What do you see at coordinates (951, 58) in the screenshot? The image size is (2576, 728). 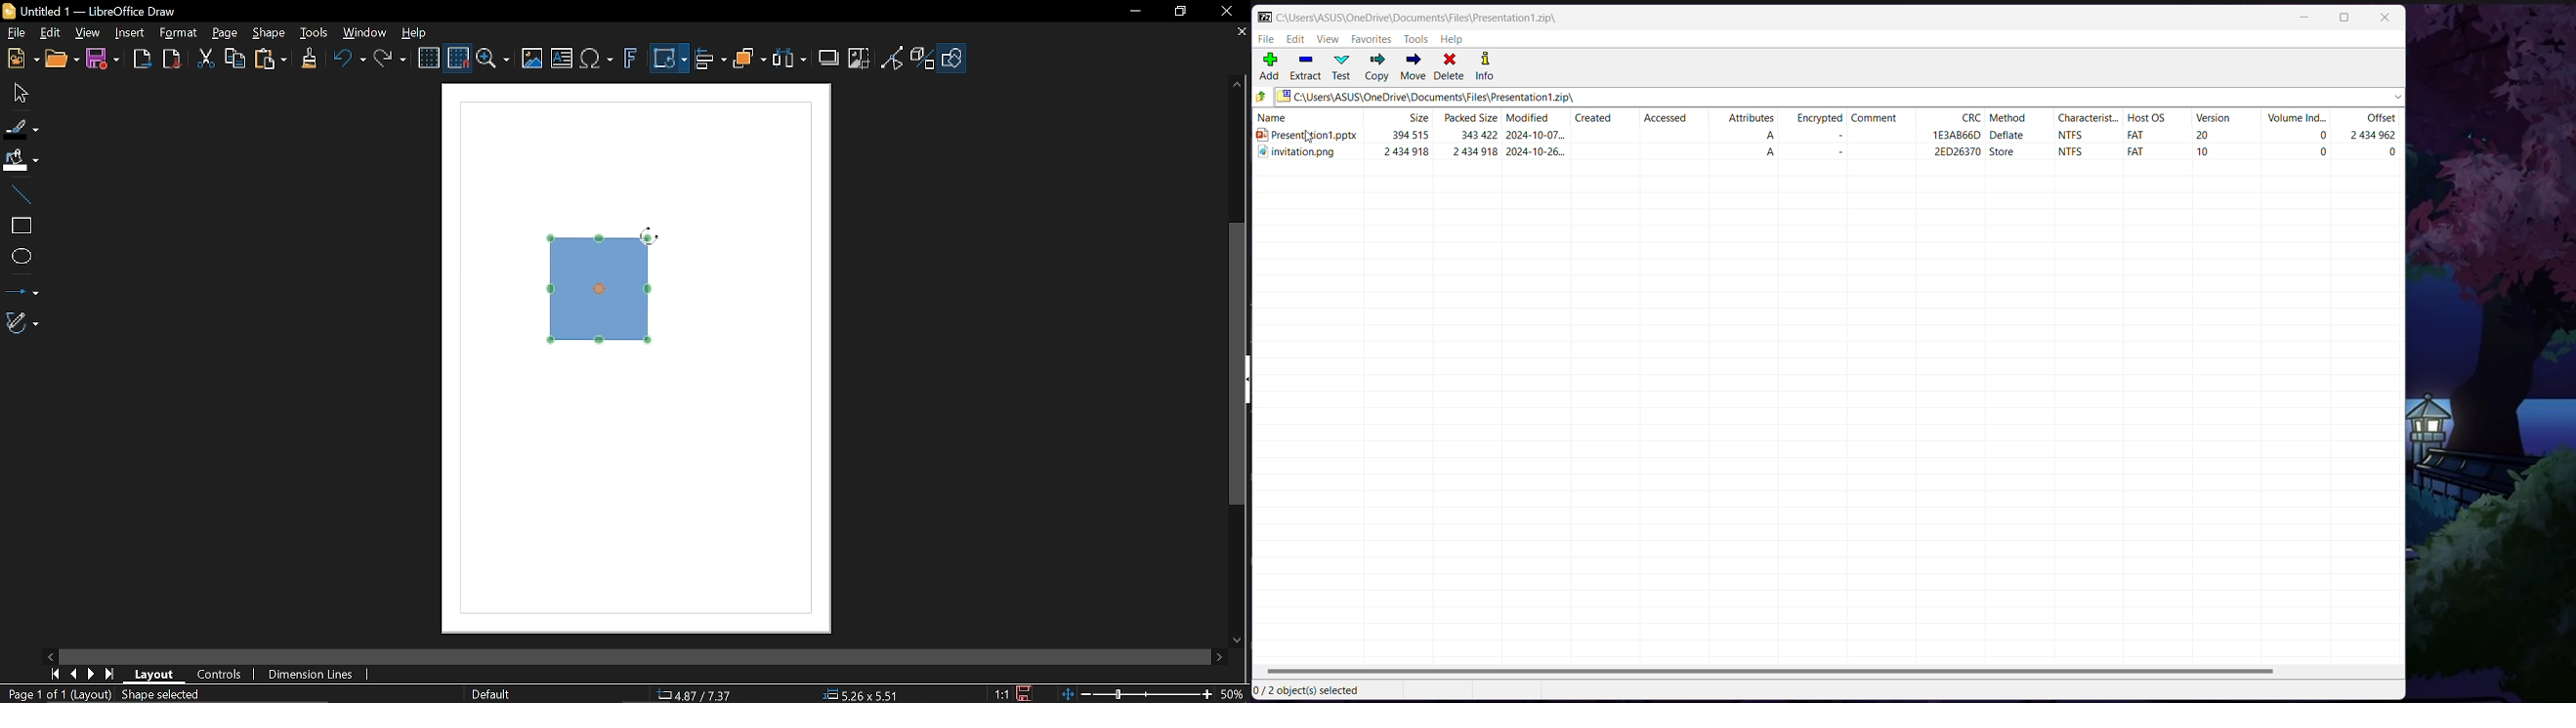 I see `Shapes` at bounding box center [951, 58].